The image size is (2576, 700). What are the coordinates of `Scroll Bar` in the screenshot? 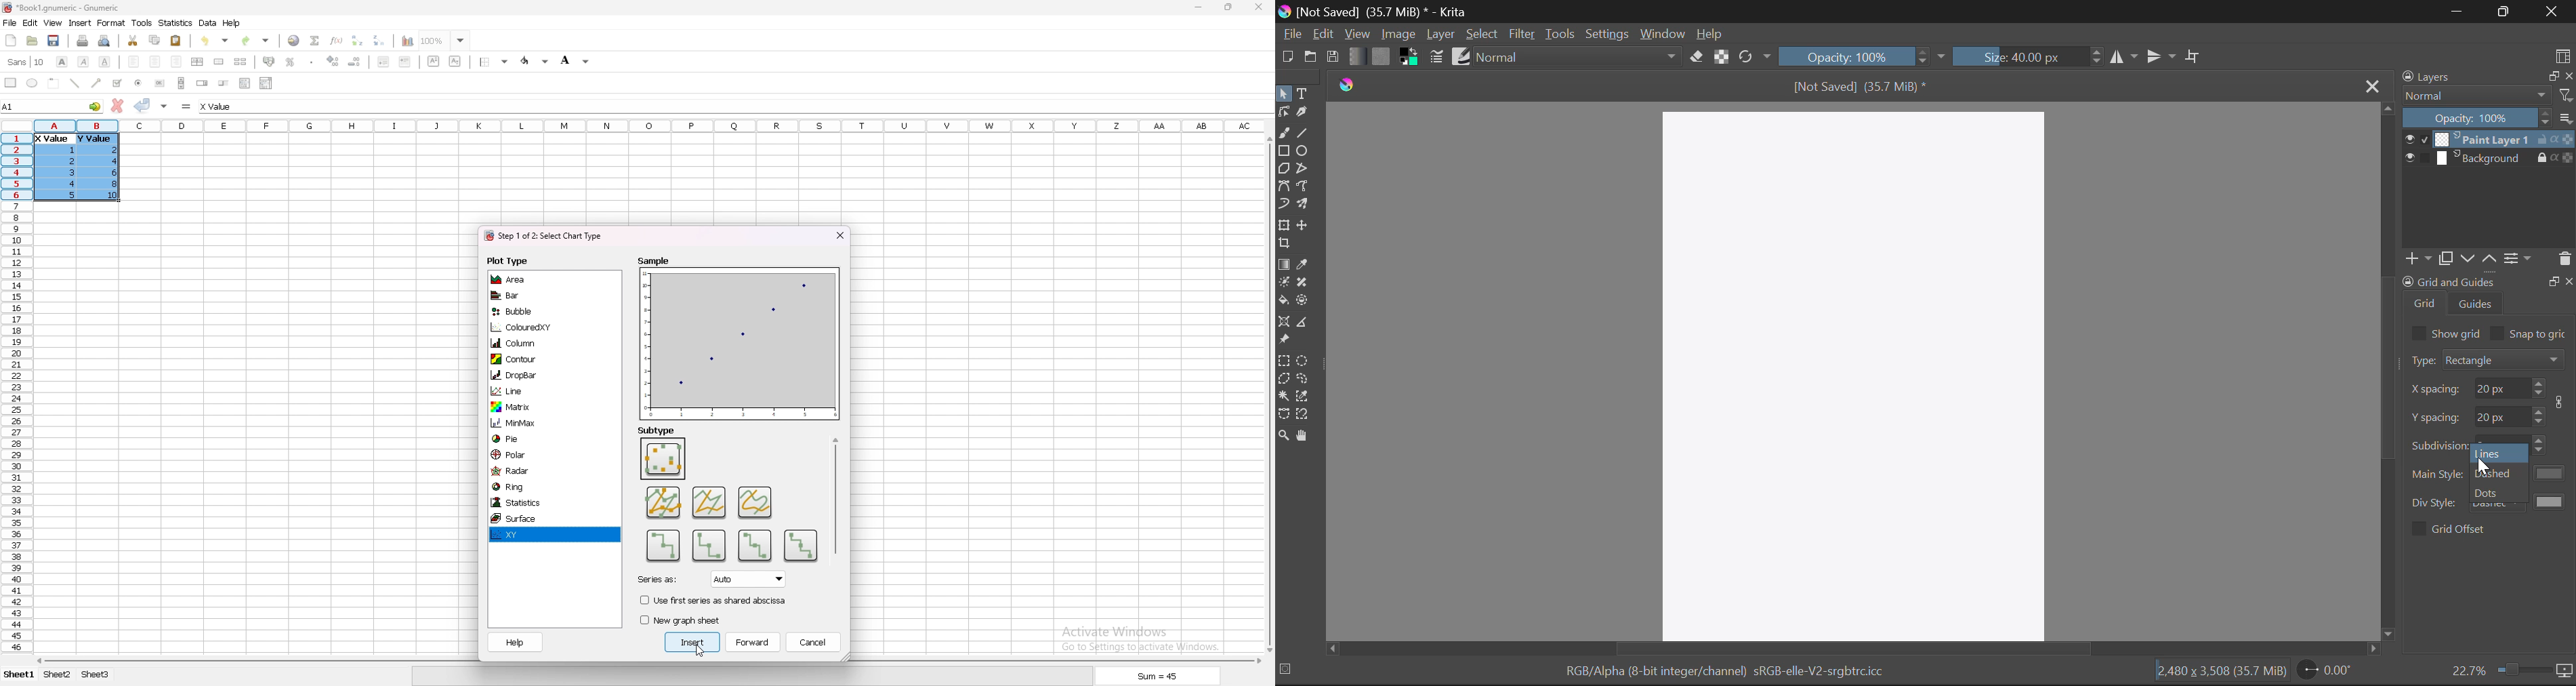 It's located at (1857, 650).